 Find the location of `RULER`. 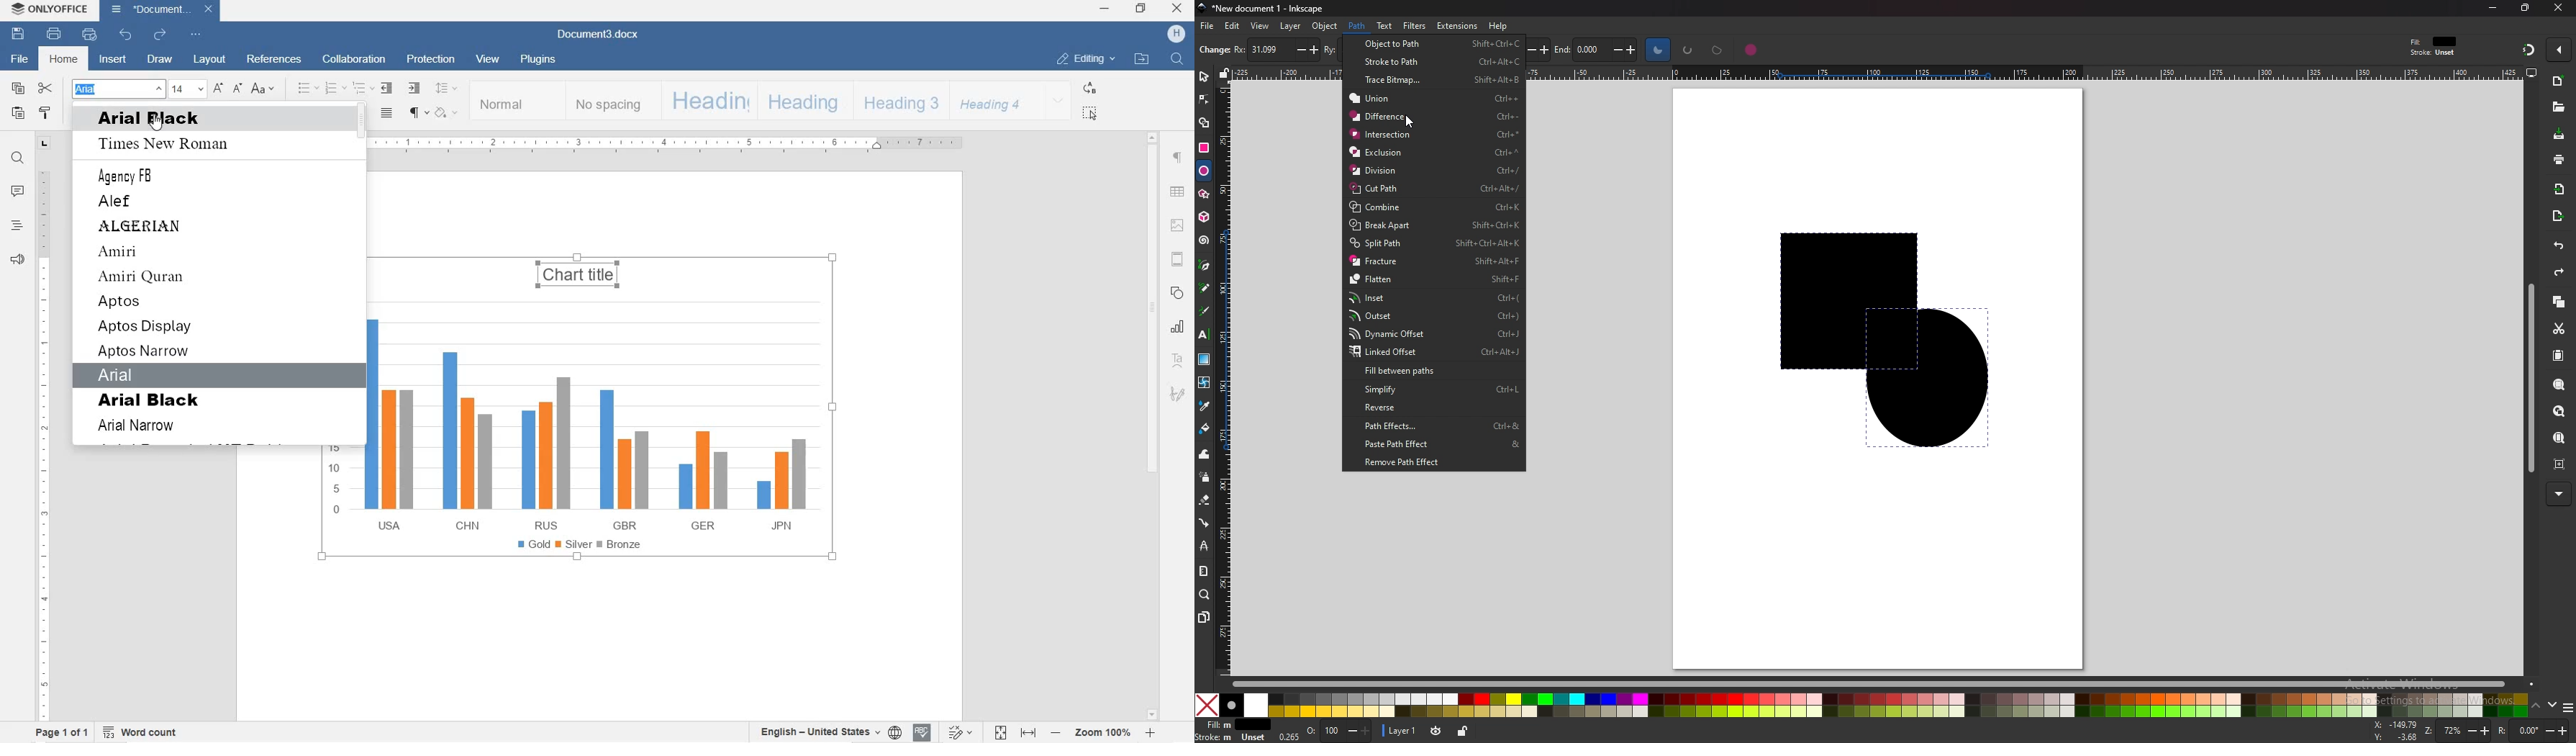

RULER is located at coordinates (43, 443).